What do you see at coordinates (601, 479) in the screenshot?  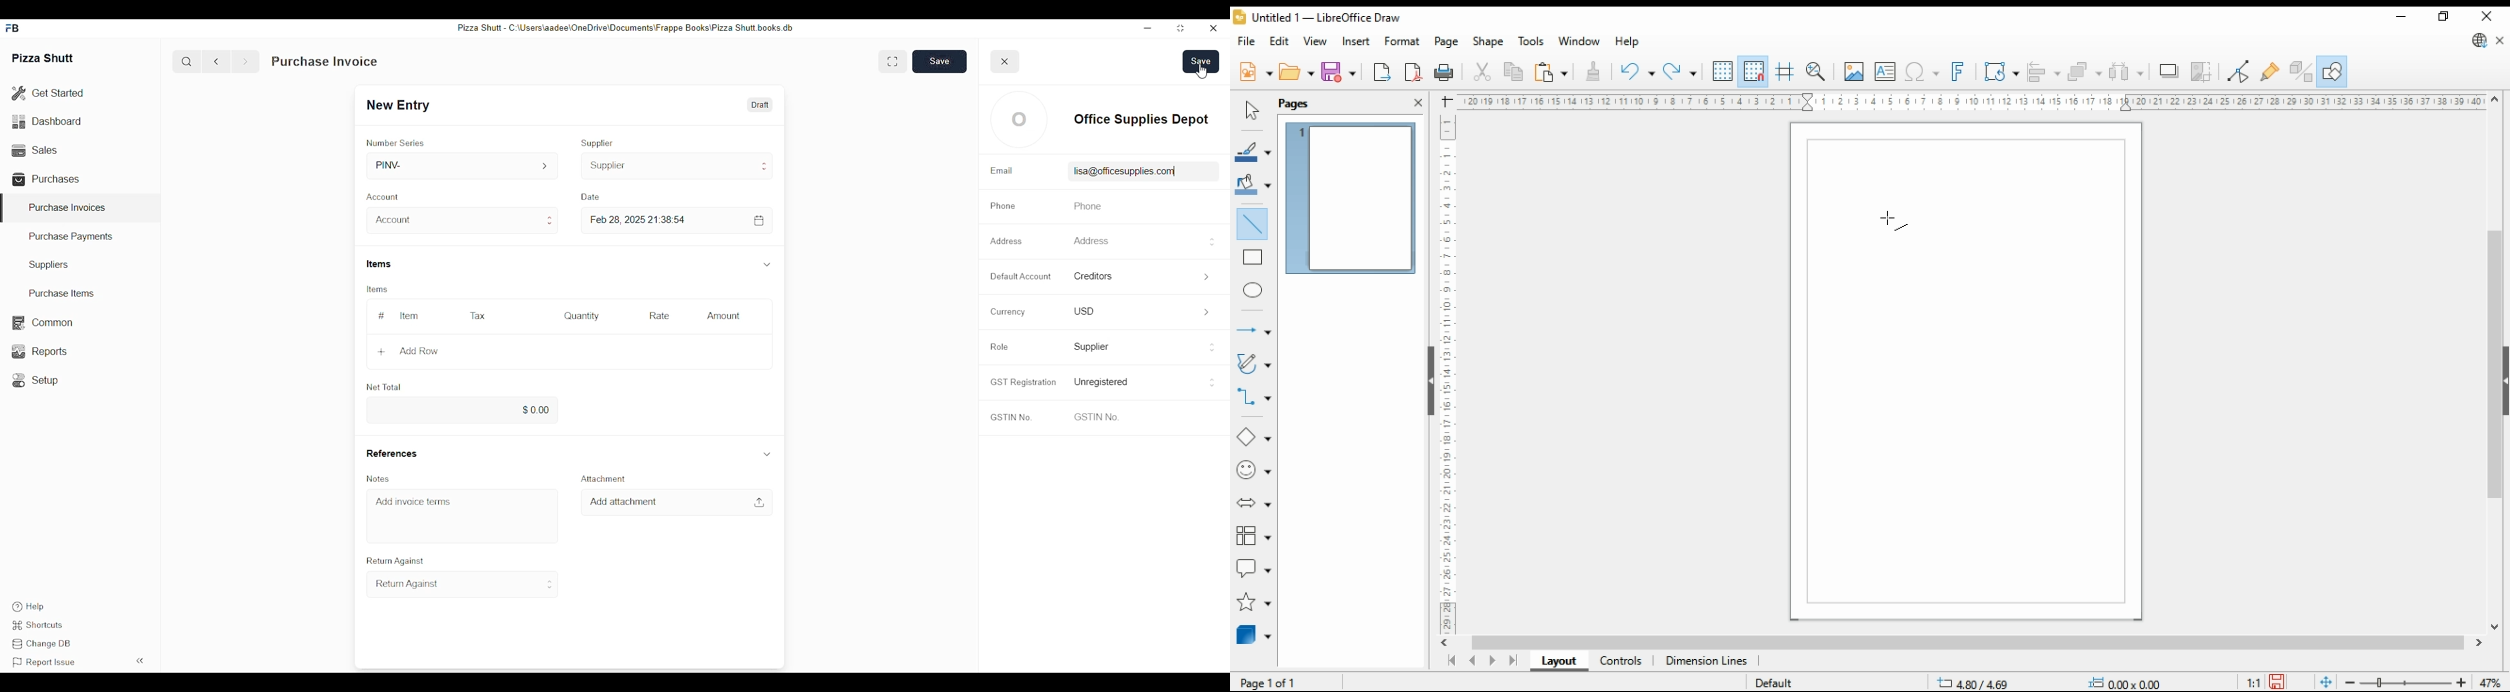 I see `Attachment` at bounding box center [601, 479].